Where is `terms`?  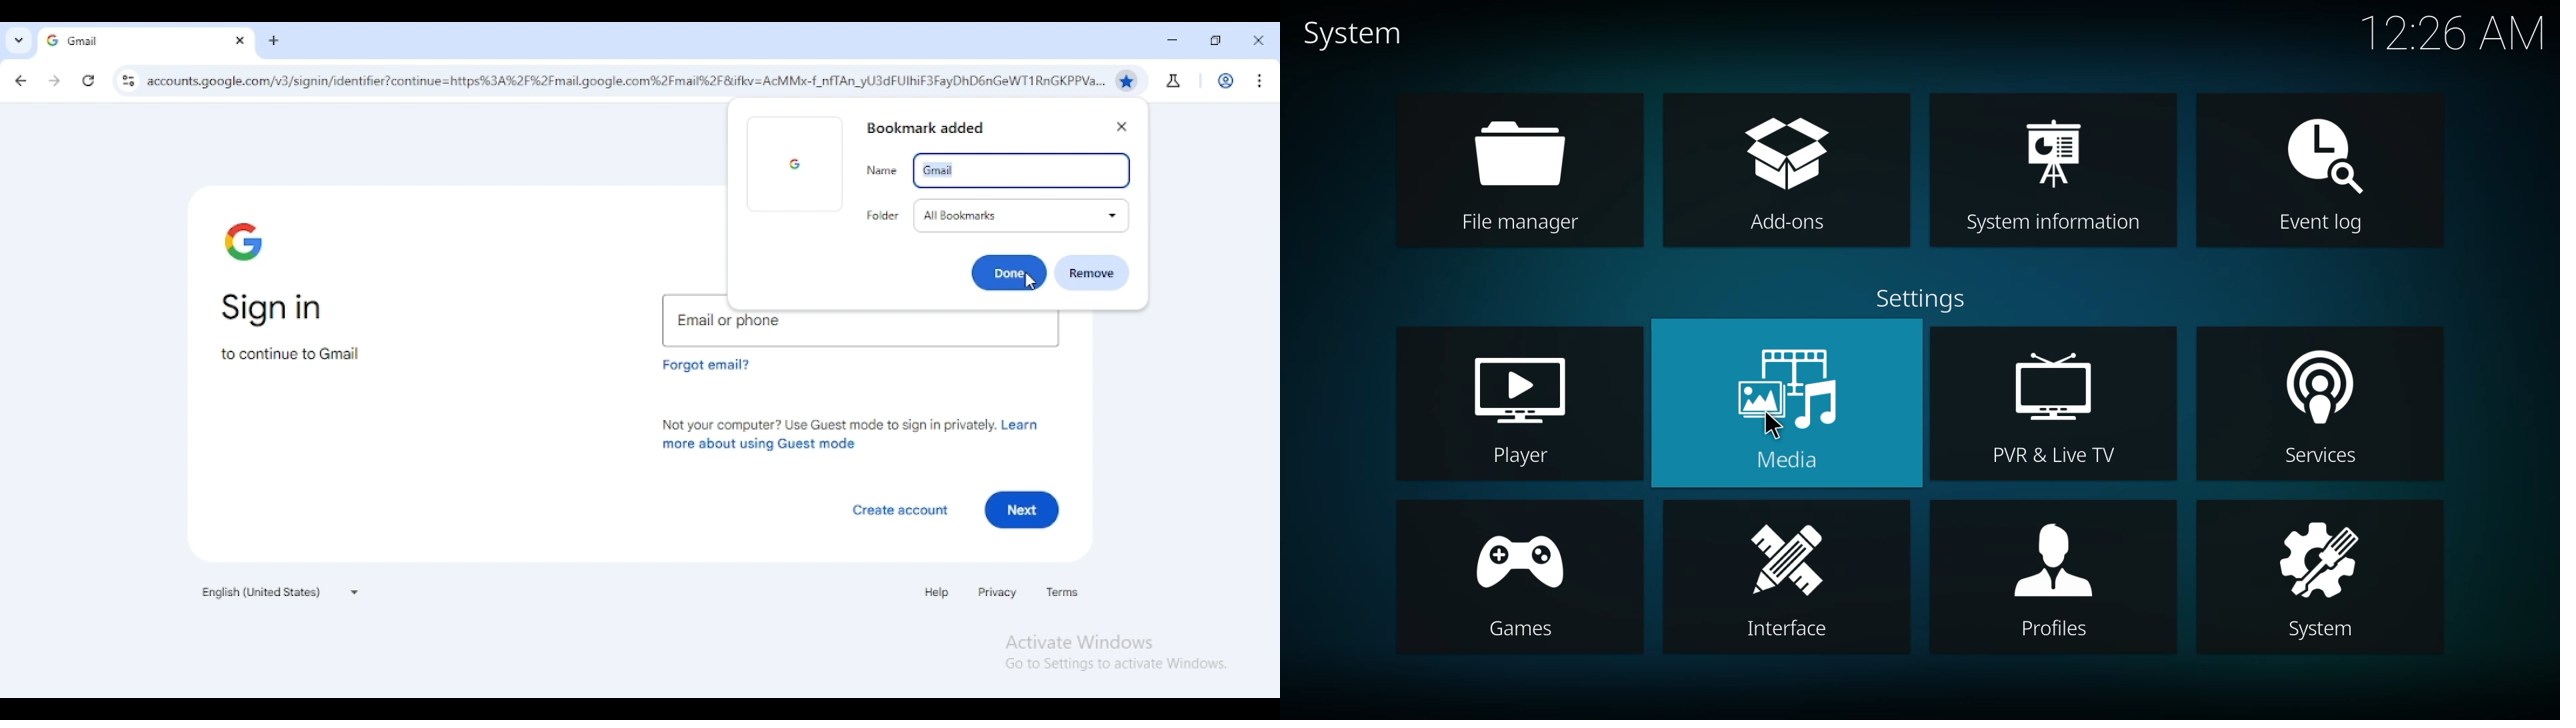
terms is located at coordinates (1062, 592).